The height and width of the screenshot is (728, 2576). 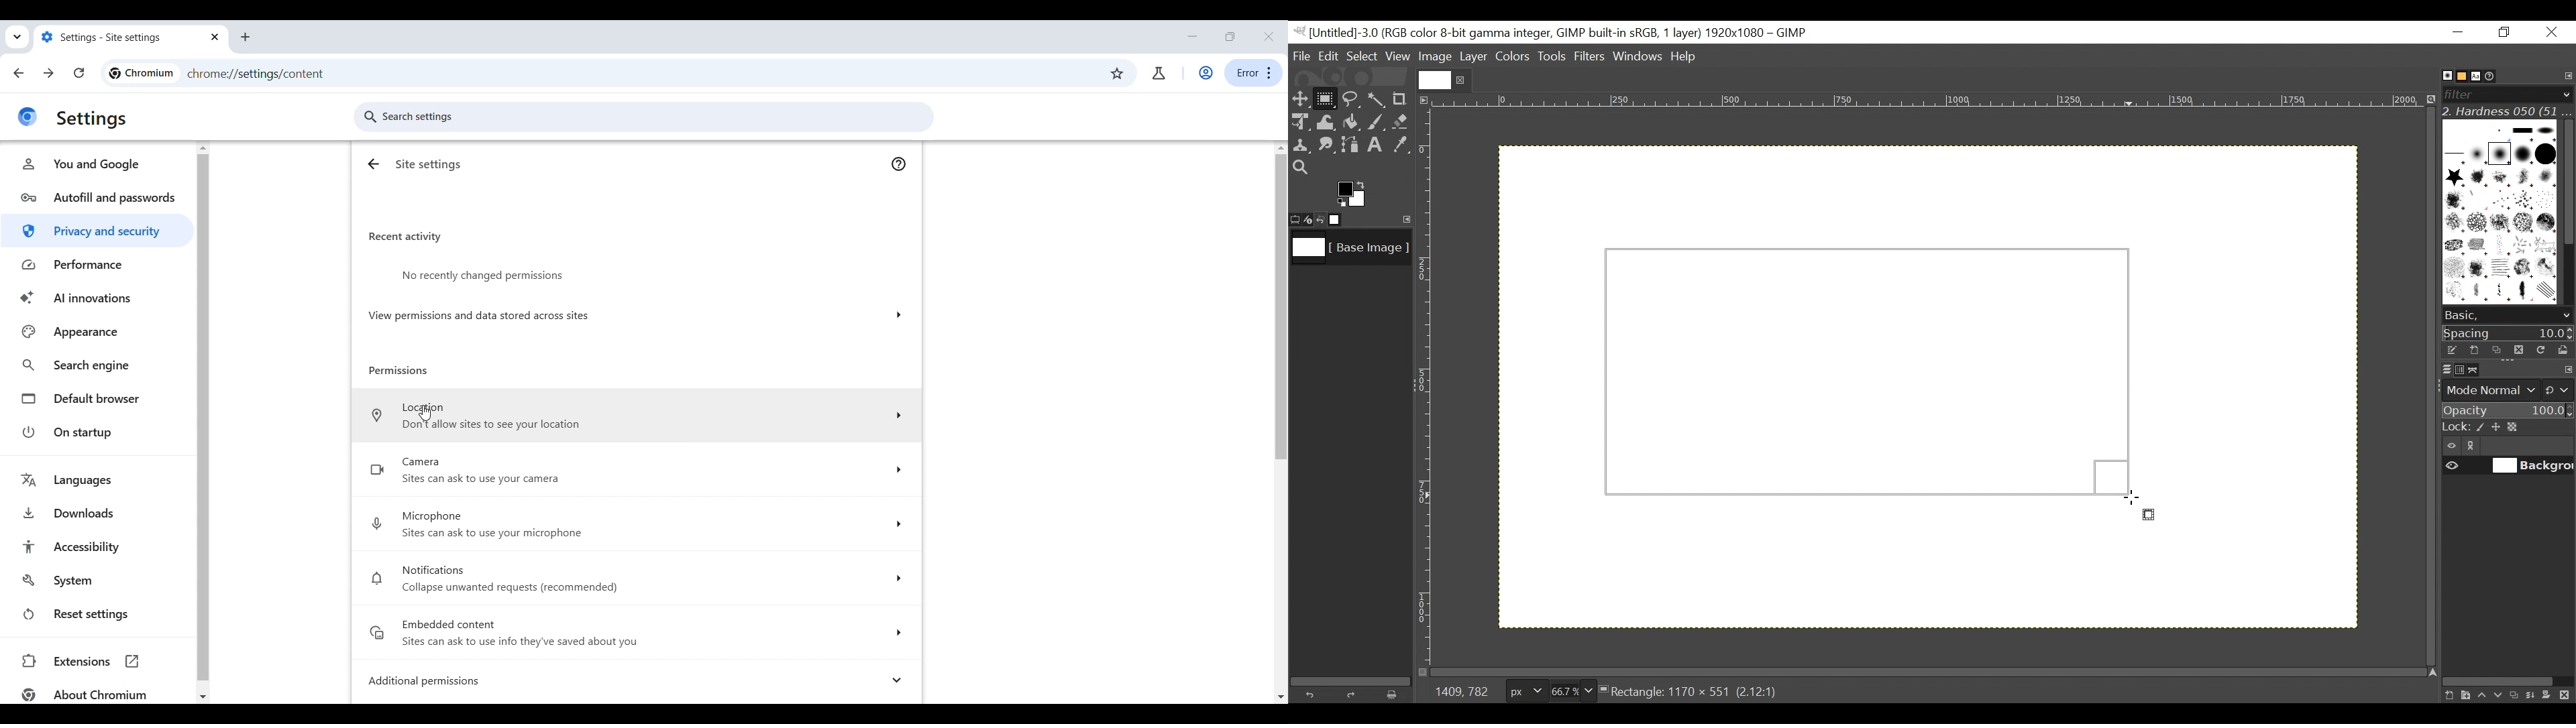 I want to click on link/unlink item, so click(x=2474, y=448).